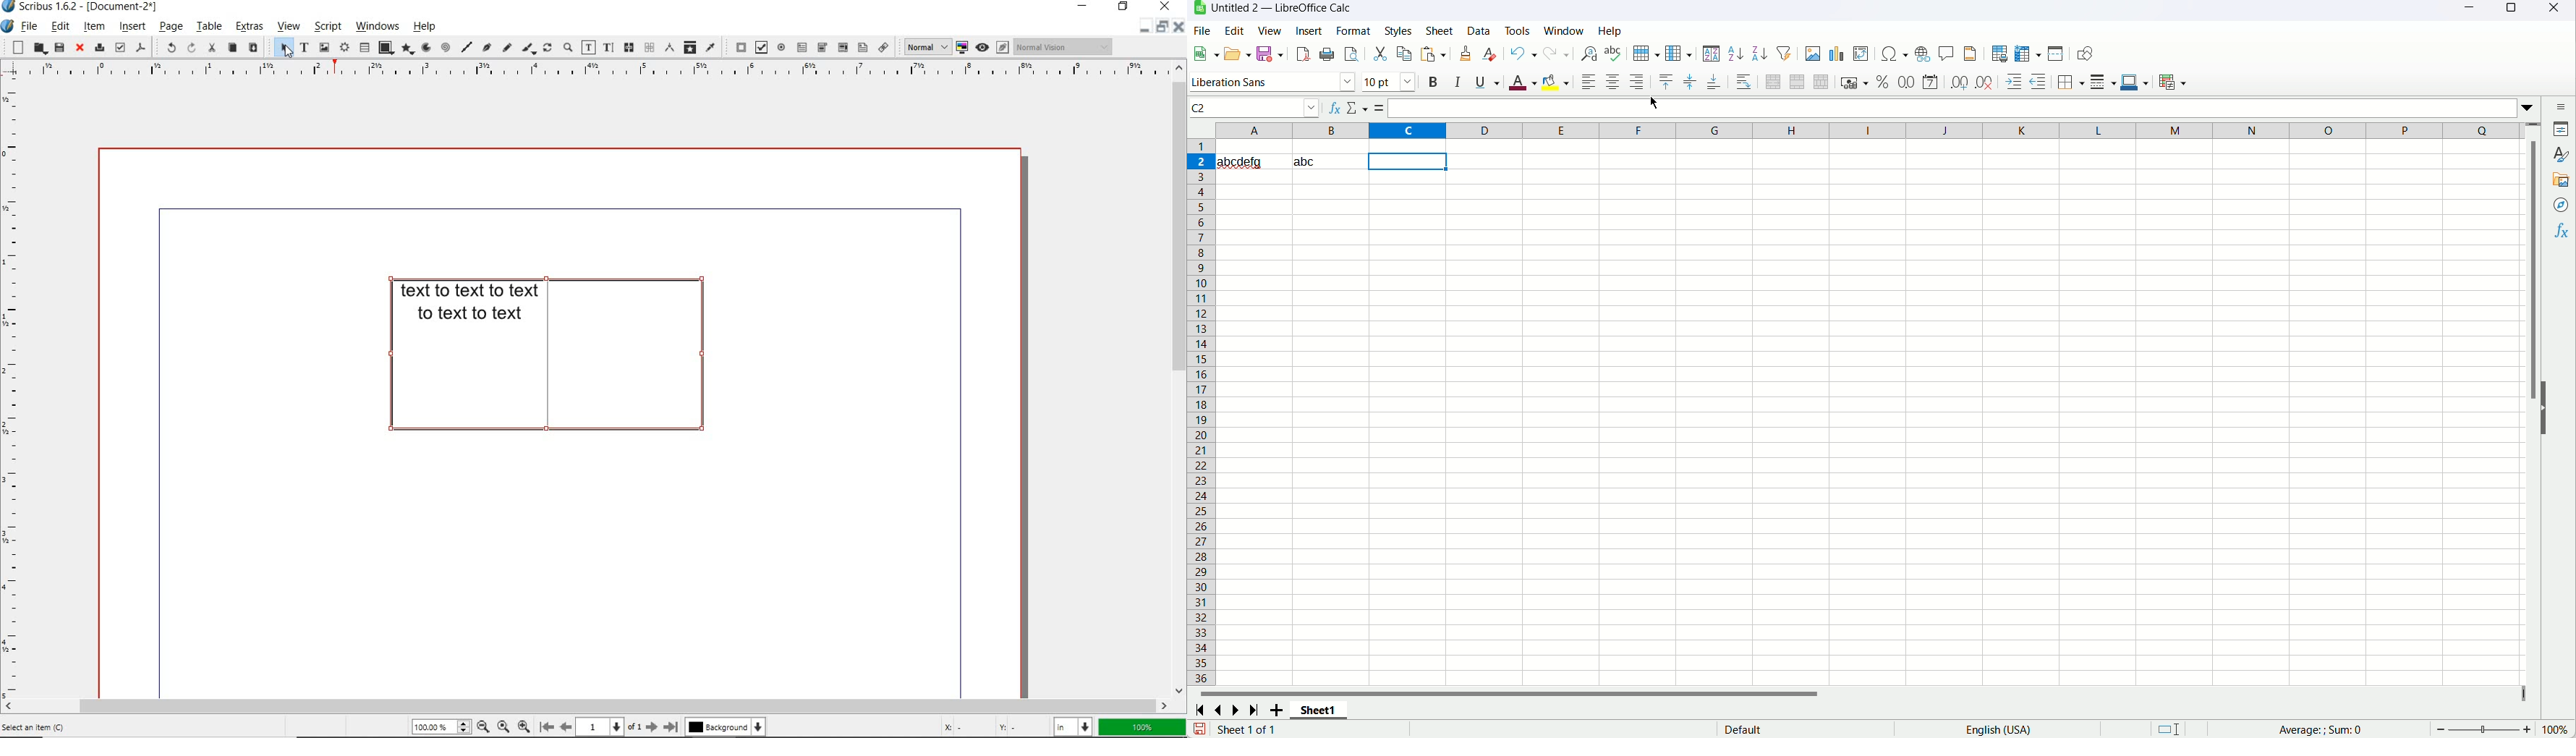 The image size is (2576, 756). Describe the element at coordinates (724, 727) in the screenshot. I see `background ` at that location.